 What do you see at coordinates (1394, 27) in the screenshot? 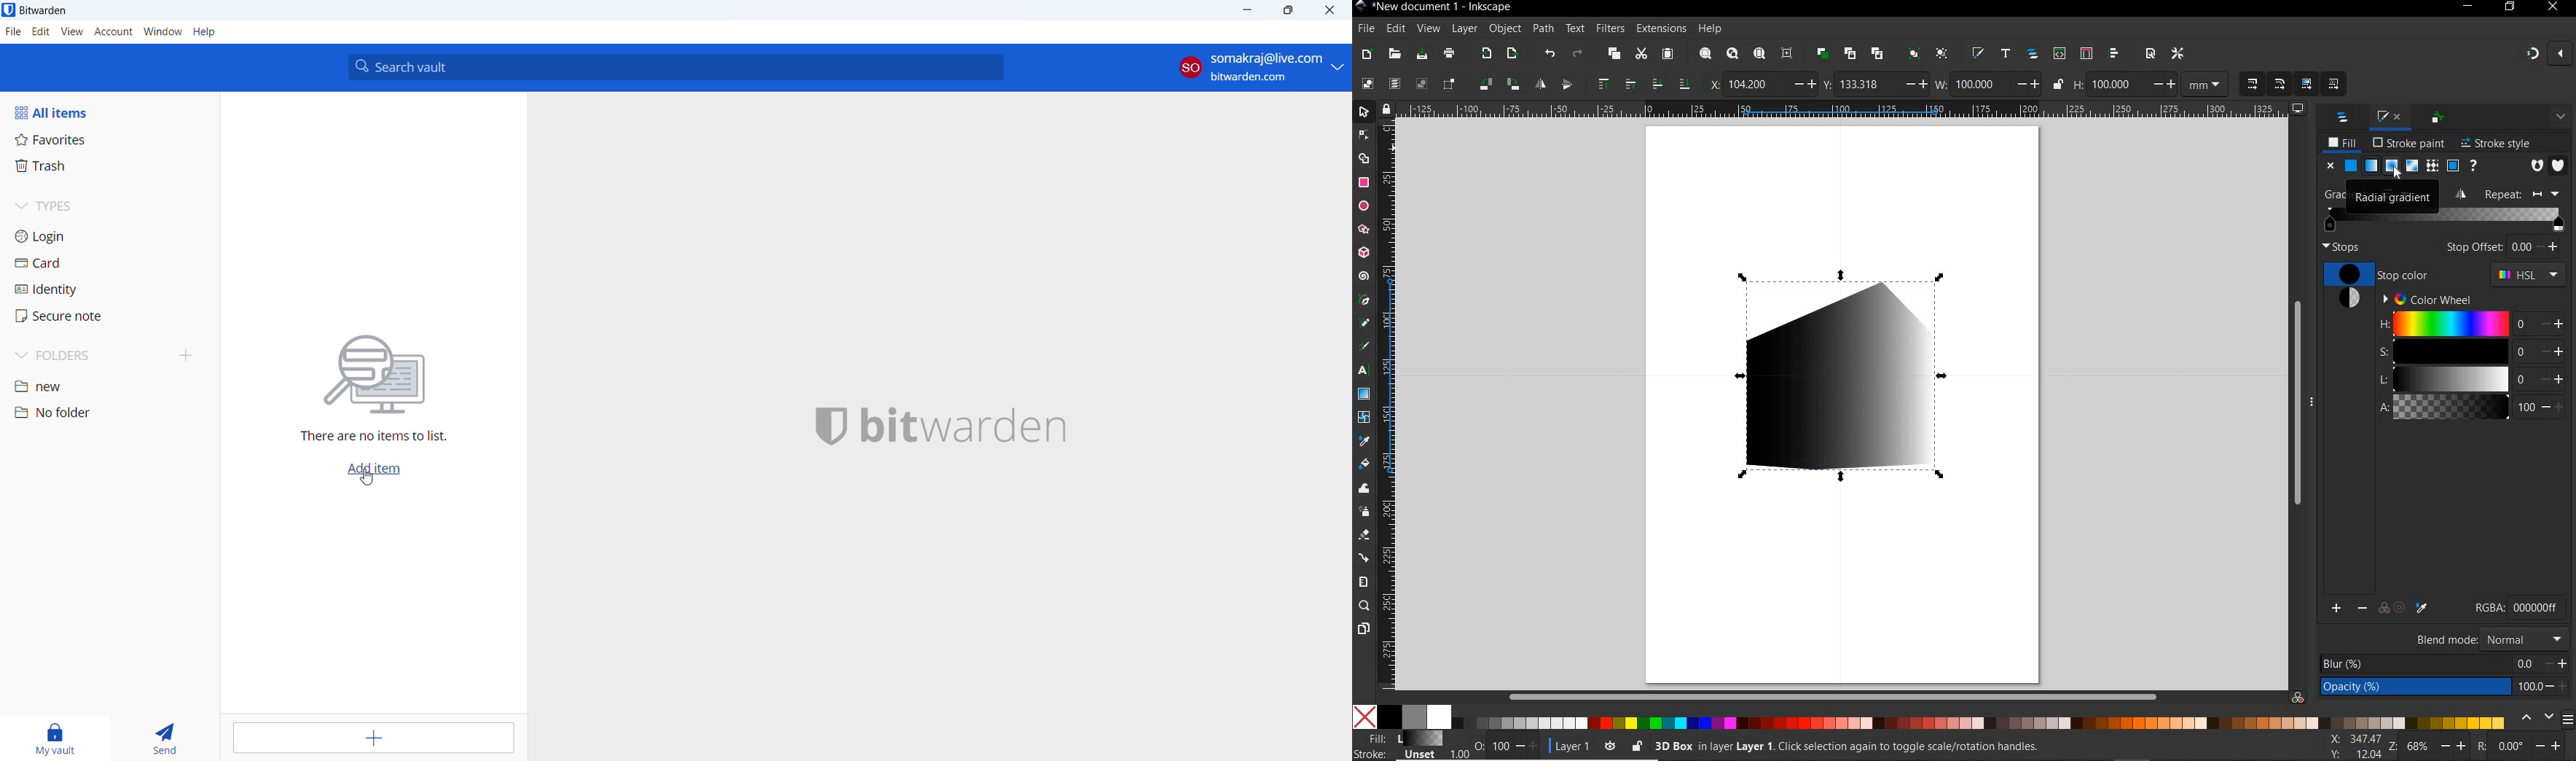
I see `EDIT` at bounding box center [1394, 27].